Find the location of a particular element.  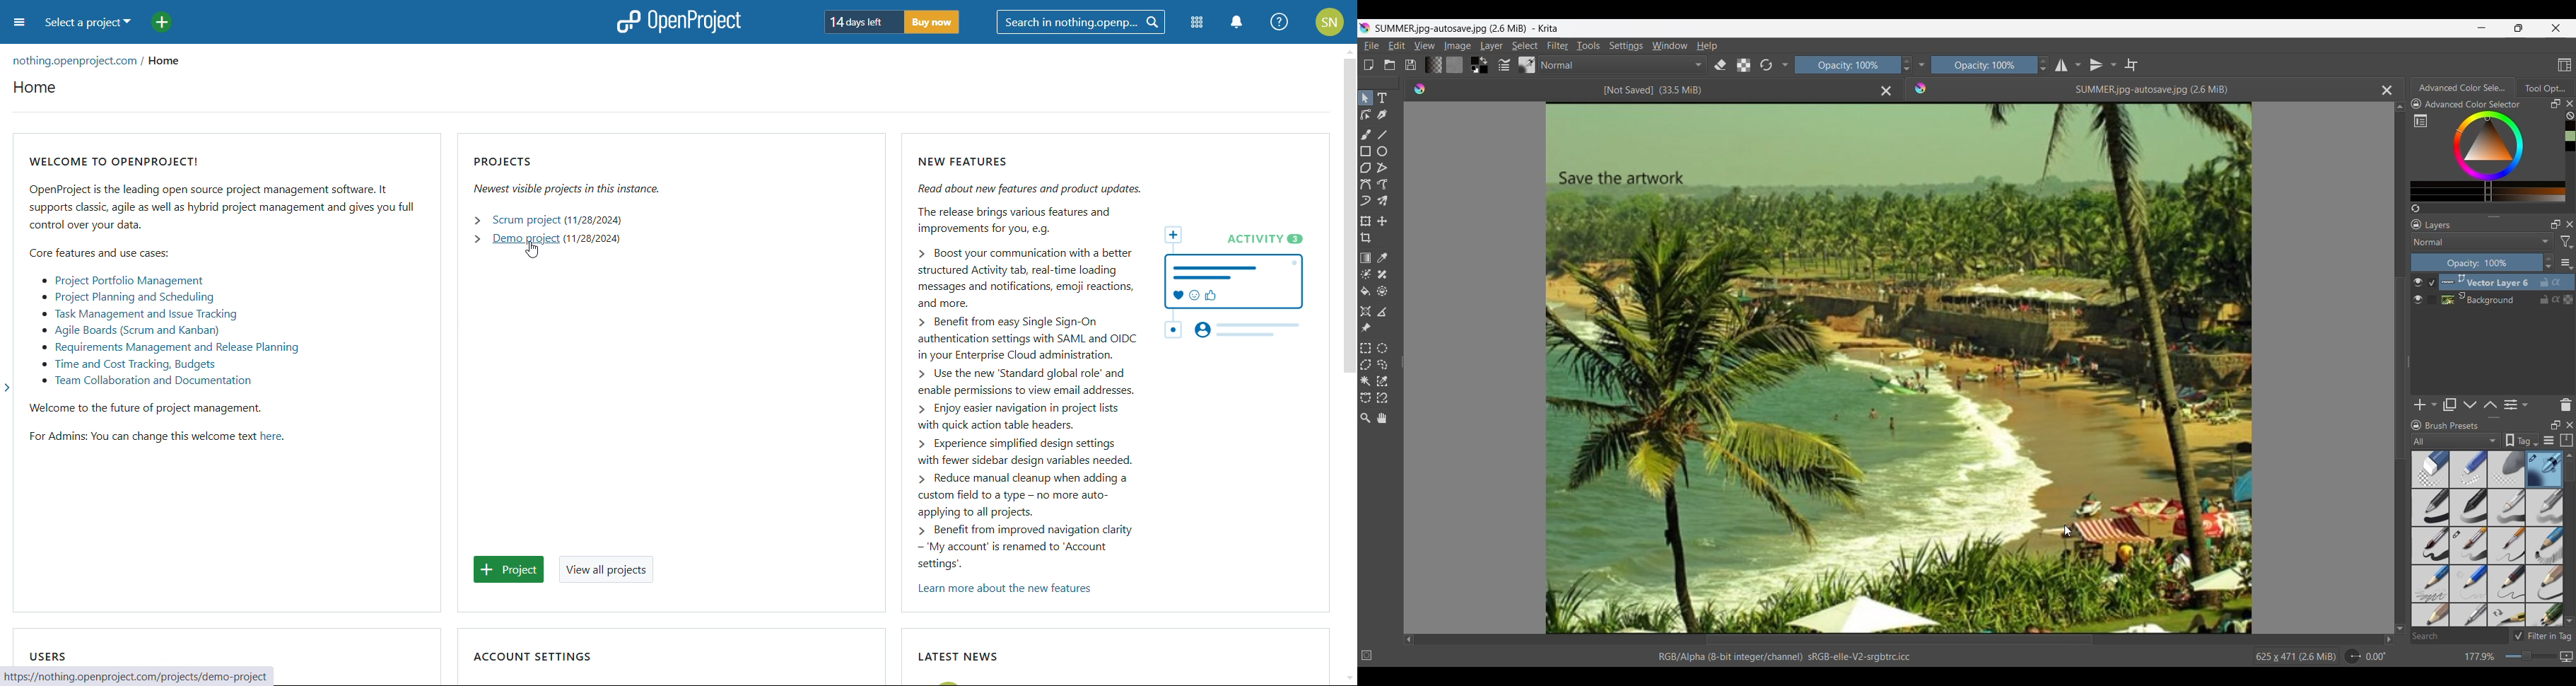

SUMMER.jpg-autosave.kra(2.6MB)*-Krita is located at coordinates (1472, 27).